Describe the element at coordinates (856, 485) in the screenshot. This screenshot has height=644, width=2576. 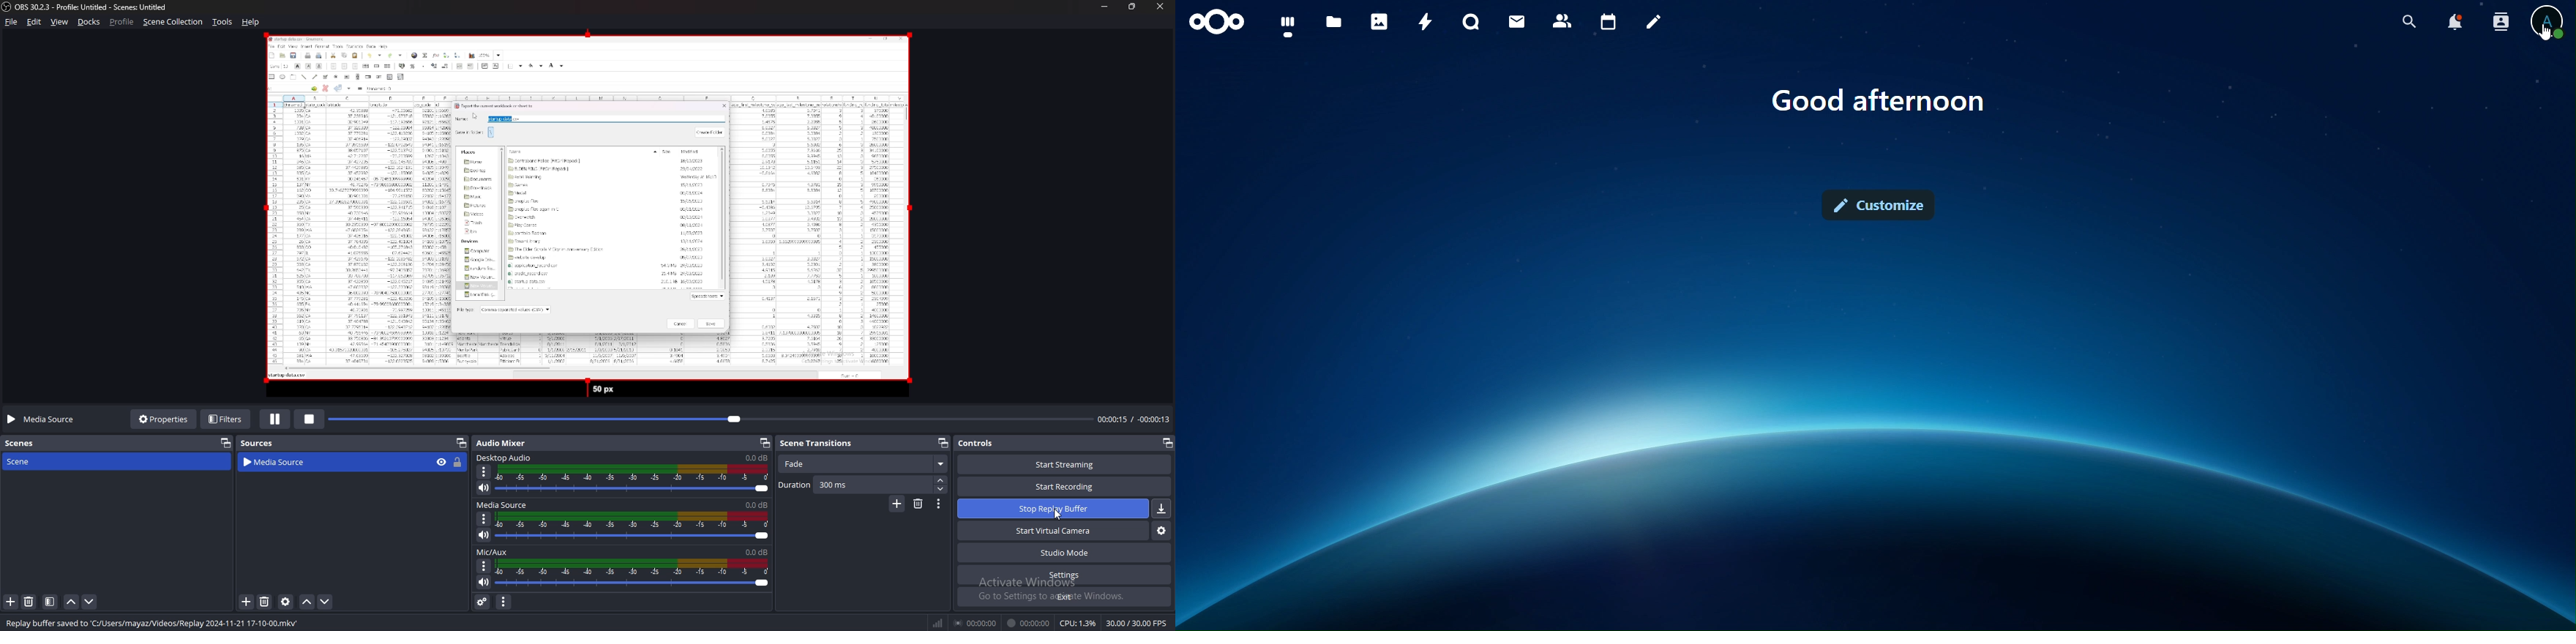
I see `duration` at that location.